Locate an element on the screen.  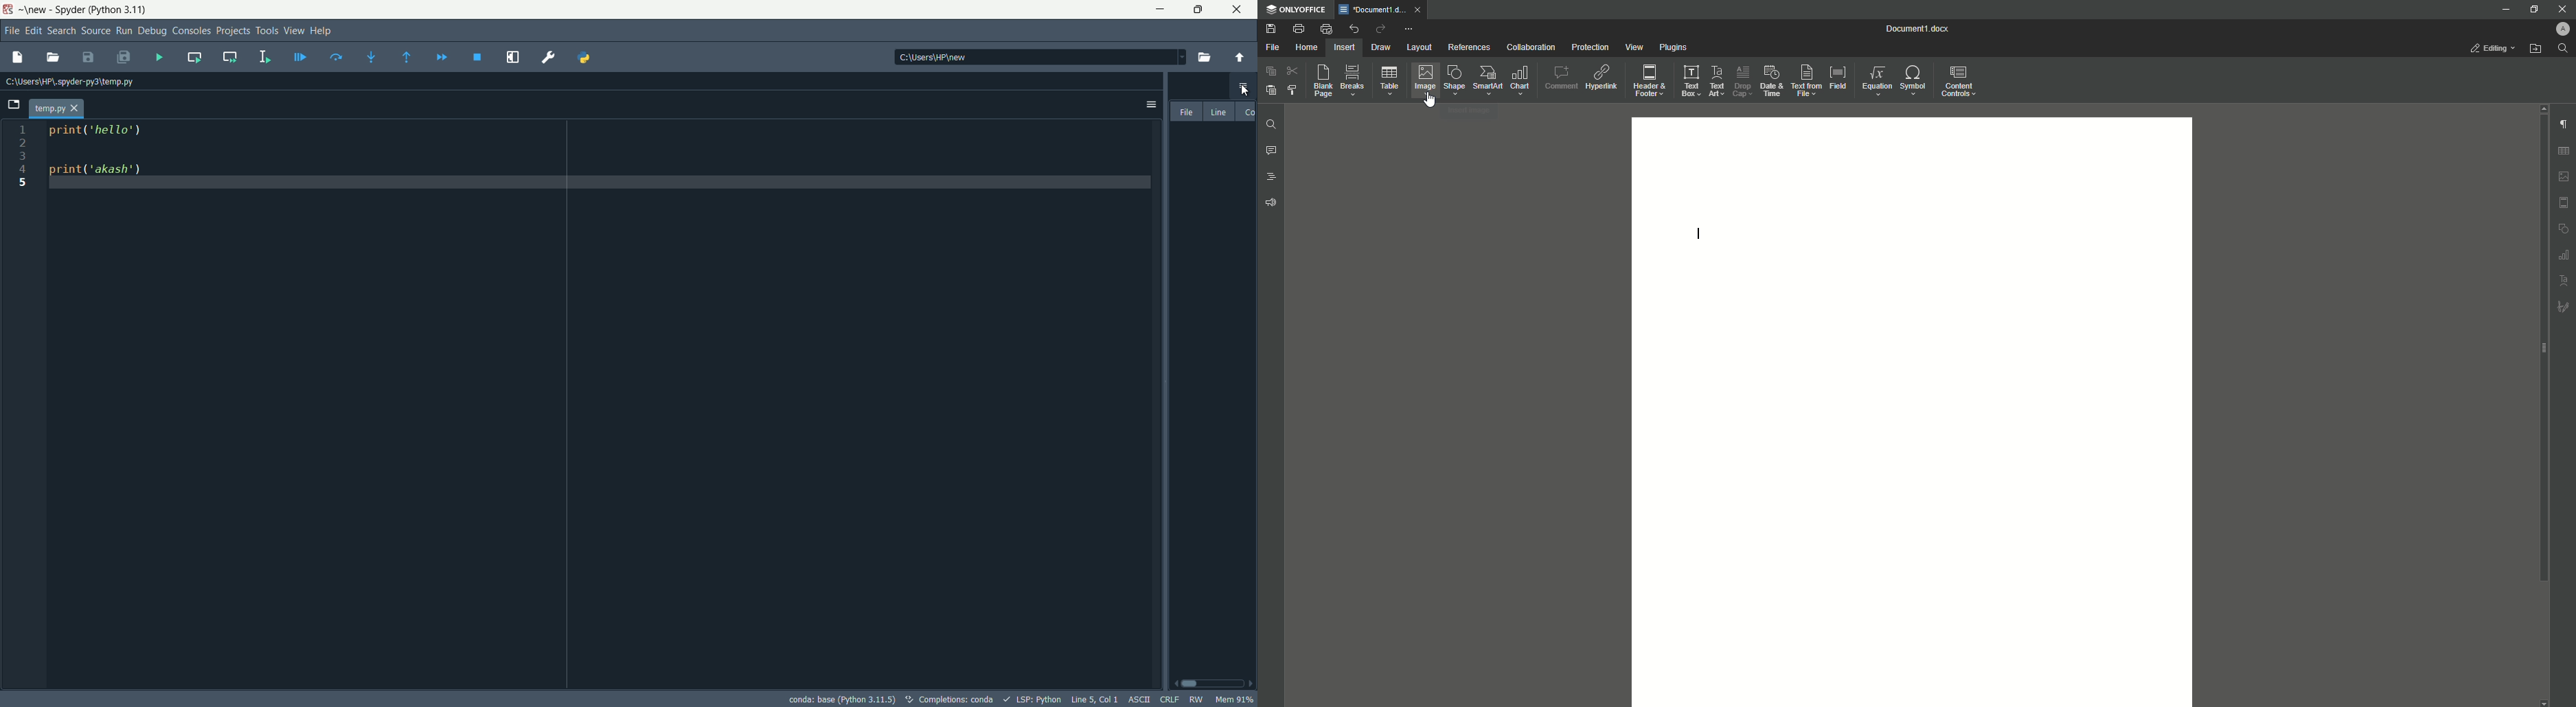
browse directory is located at coordinates (1202, 57).